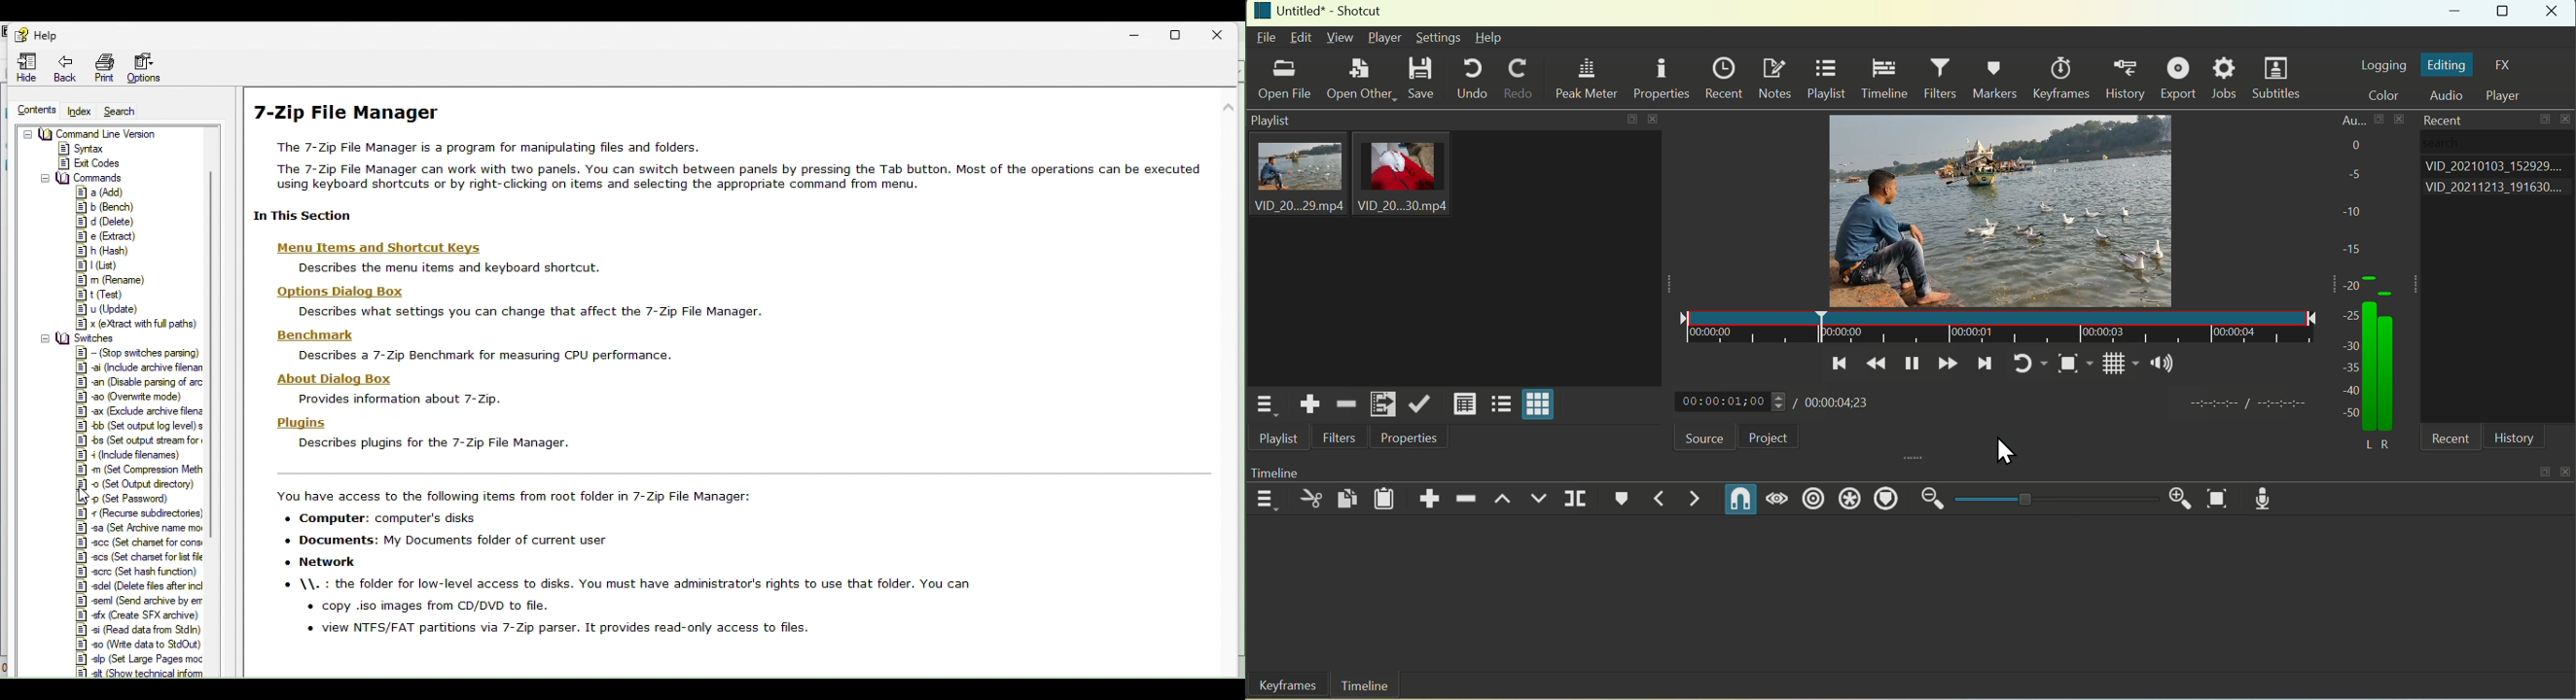 The height and width of the screenshot is (700, 2576). Describe the element at coordinates (2066, 78) in the screenshot. I see `Keyframes` at that location.